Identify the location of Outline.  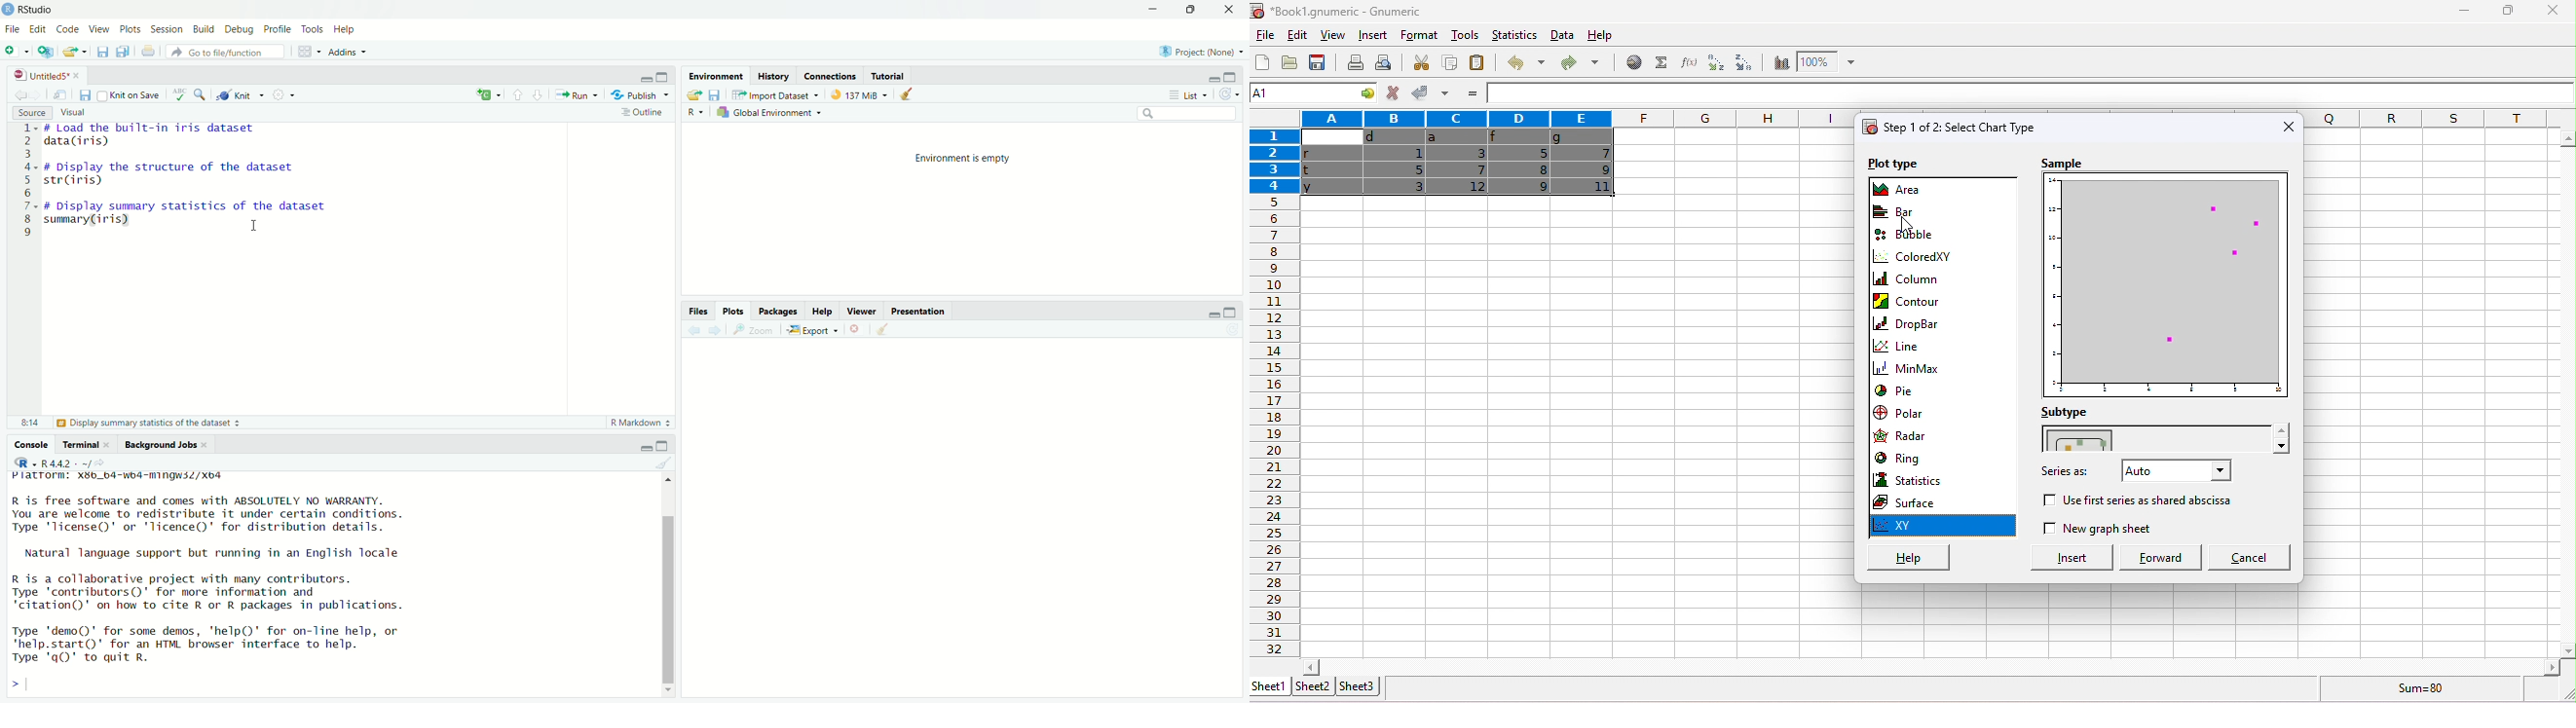
(647, 113).